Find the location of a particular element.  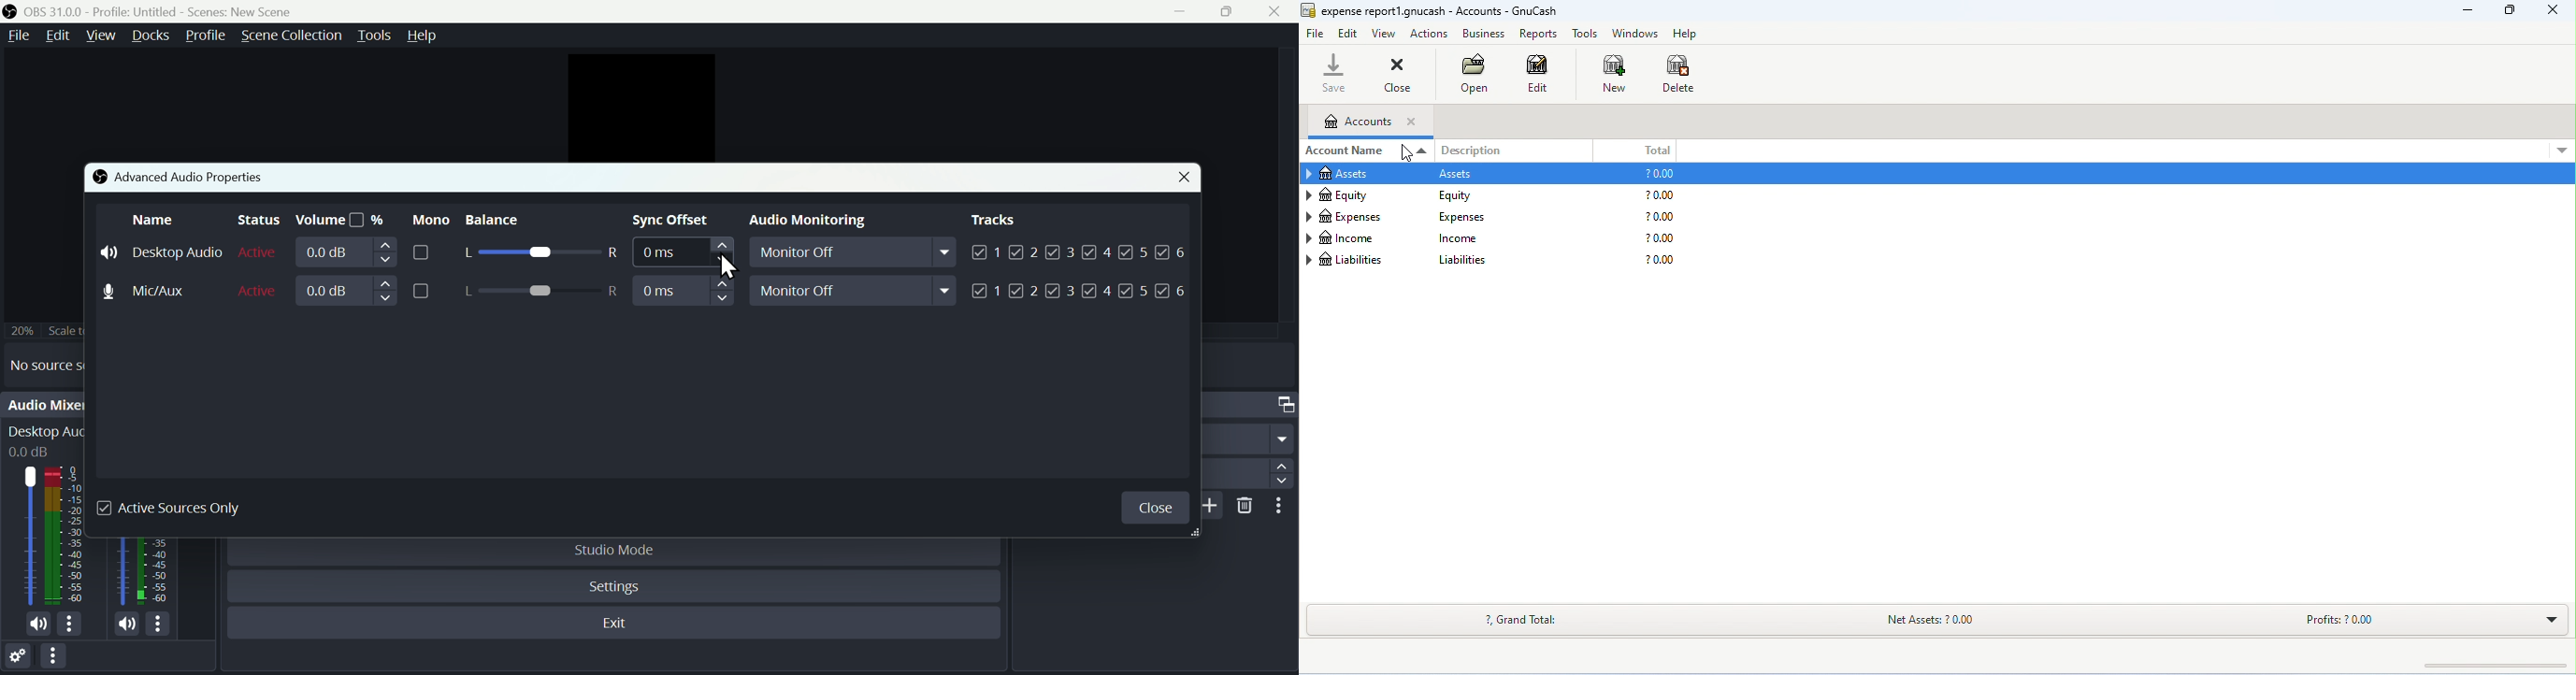

Volume is located at coordinates (367, 252).